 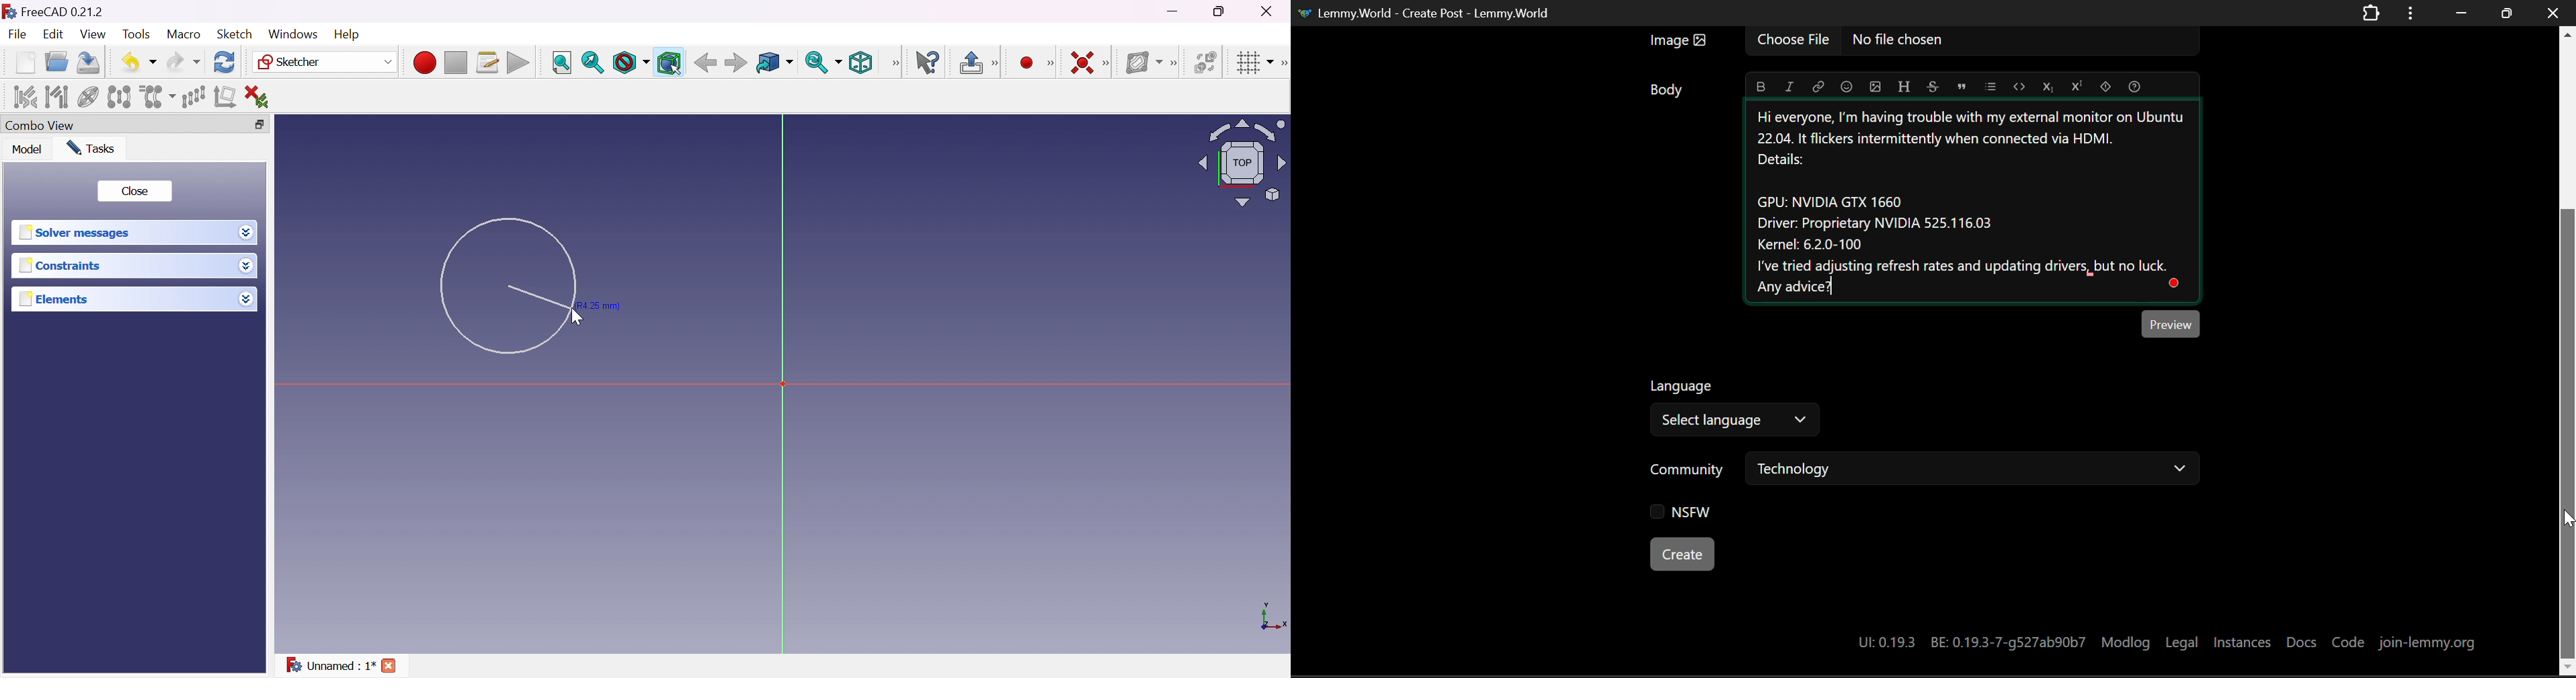 What do you see at coordinates (1667, 89) in the screenshot?
I see `Body` at bounding box center [1667, 89].